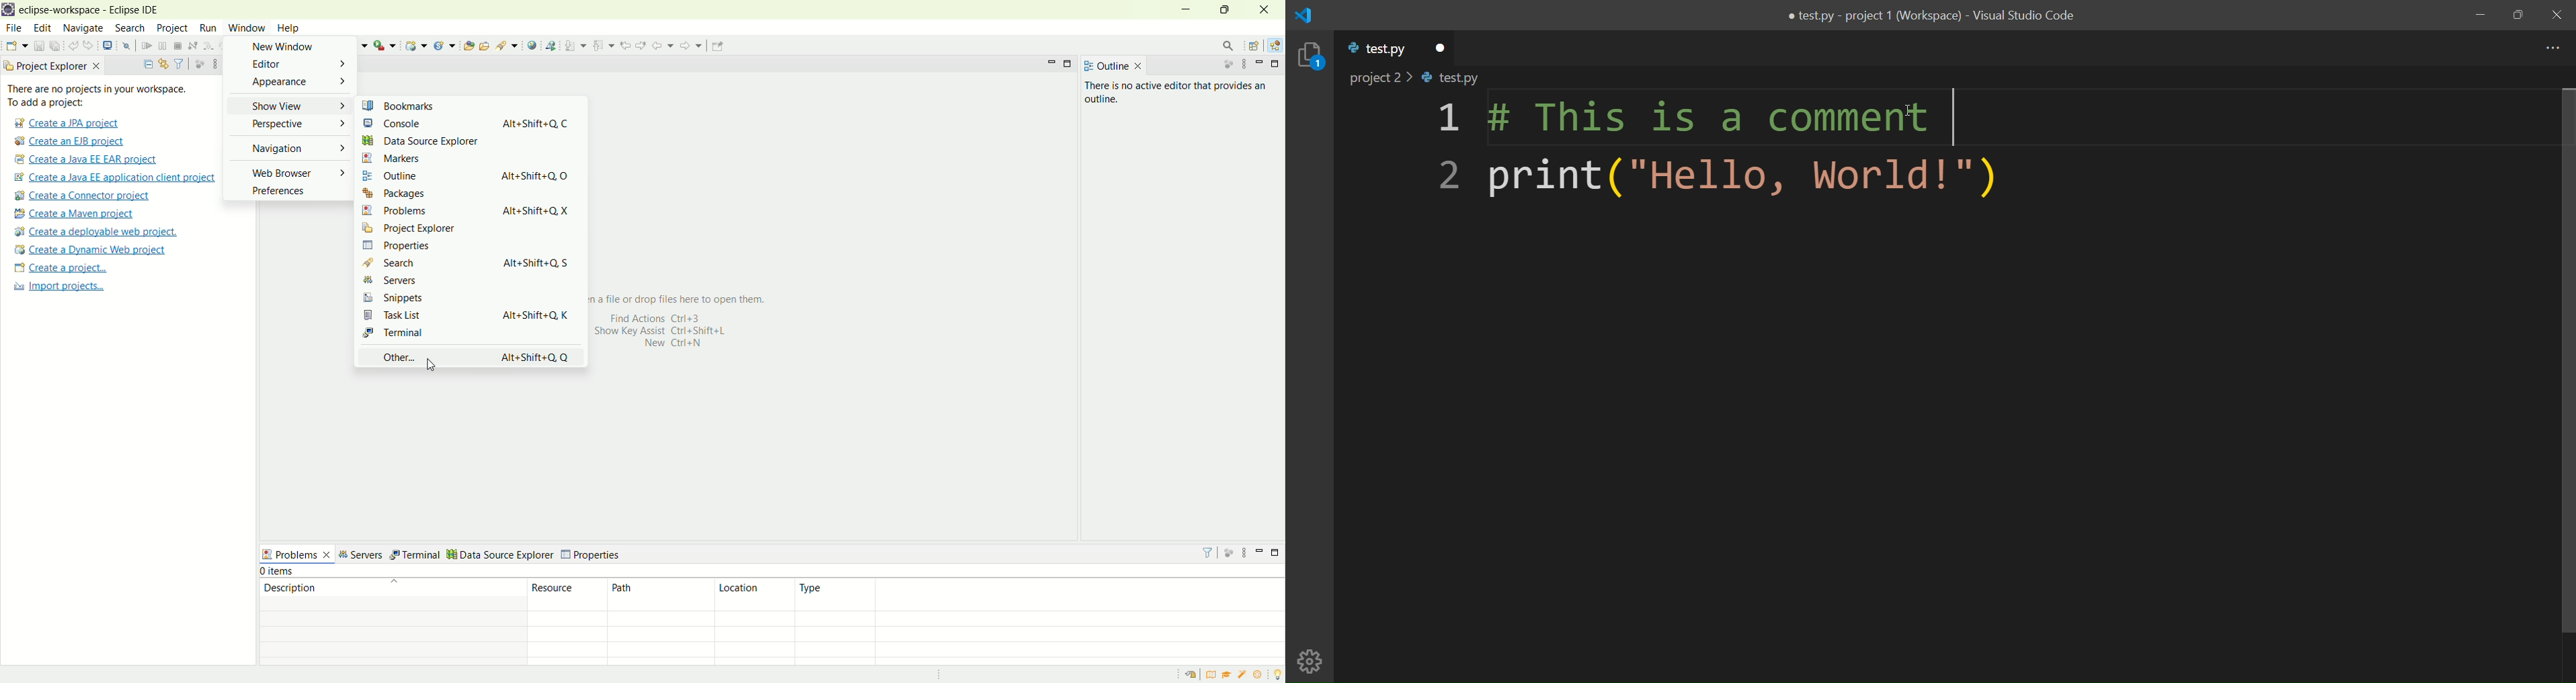  Describe the element at coordinates (290, 127) in the screenshot. I see `perspective` at that location.